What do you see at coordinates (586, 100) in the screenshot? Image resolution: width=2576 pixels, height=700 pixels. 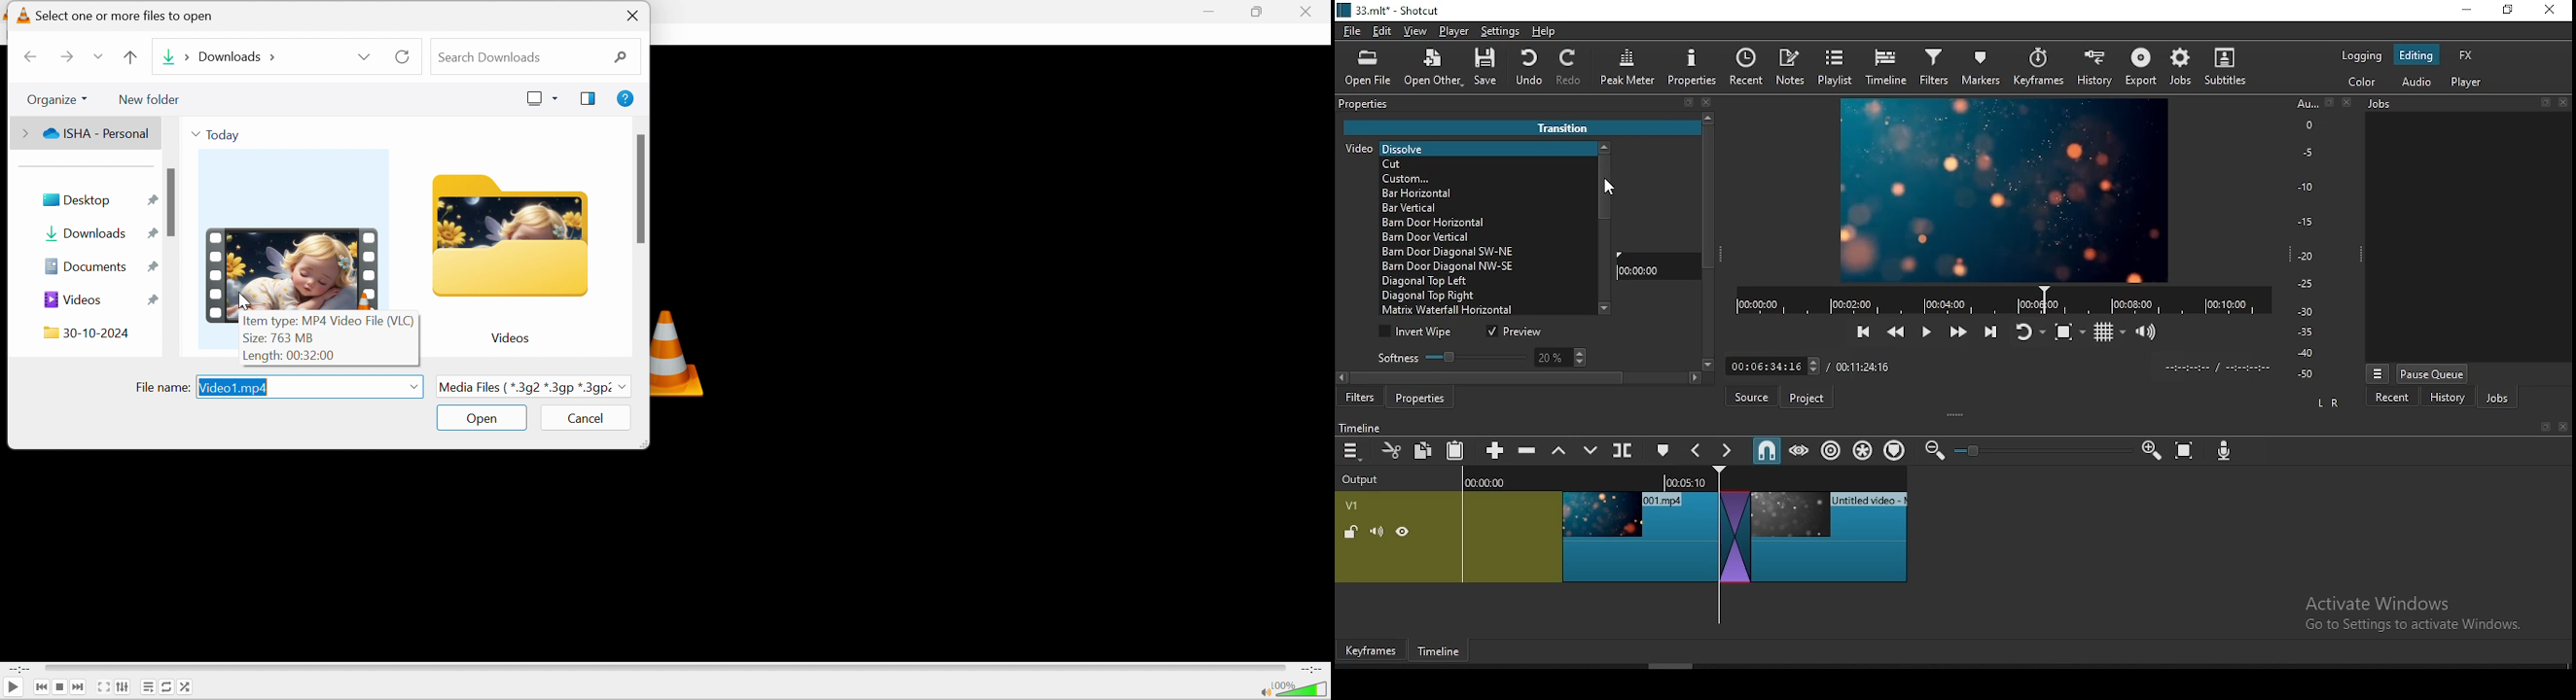 I see `Show the preview pane` at bounding box center [586, 100].